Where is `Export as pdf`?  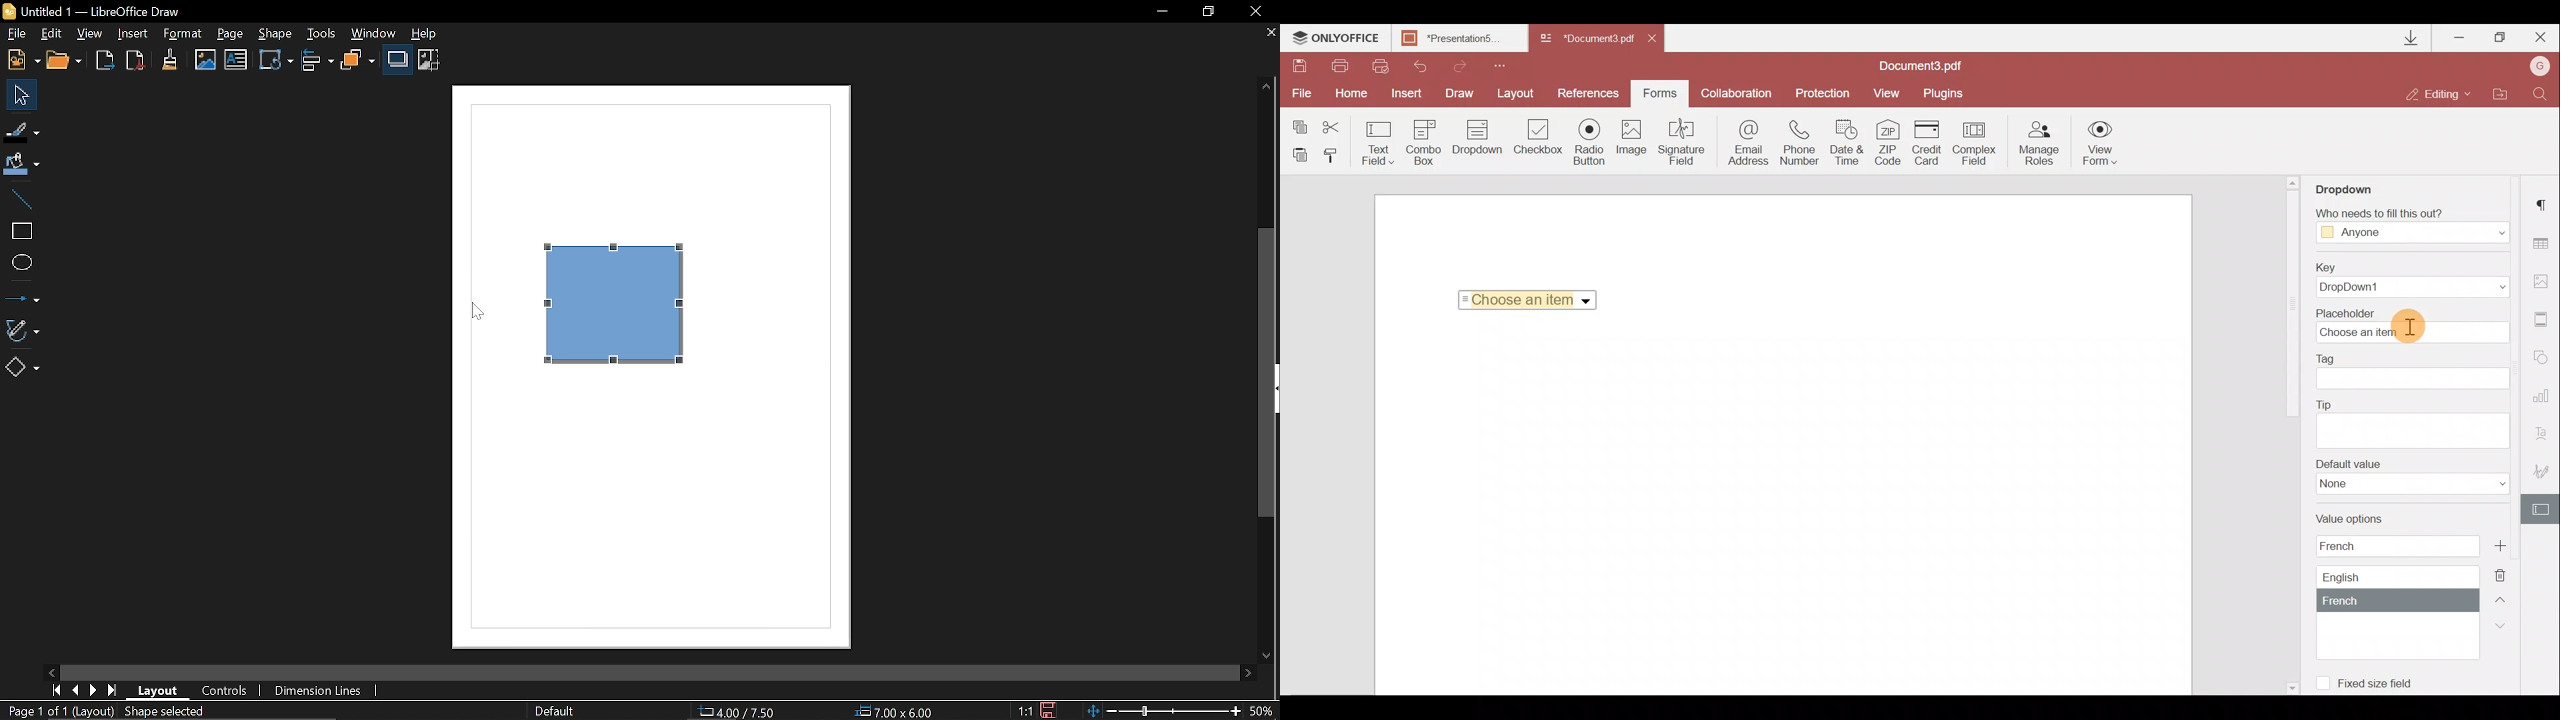
Export as pdf is located at coordinates (136, 61).